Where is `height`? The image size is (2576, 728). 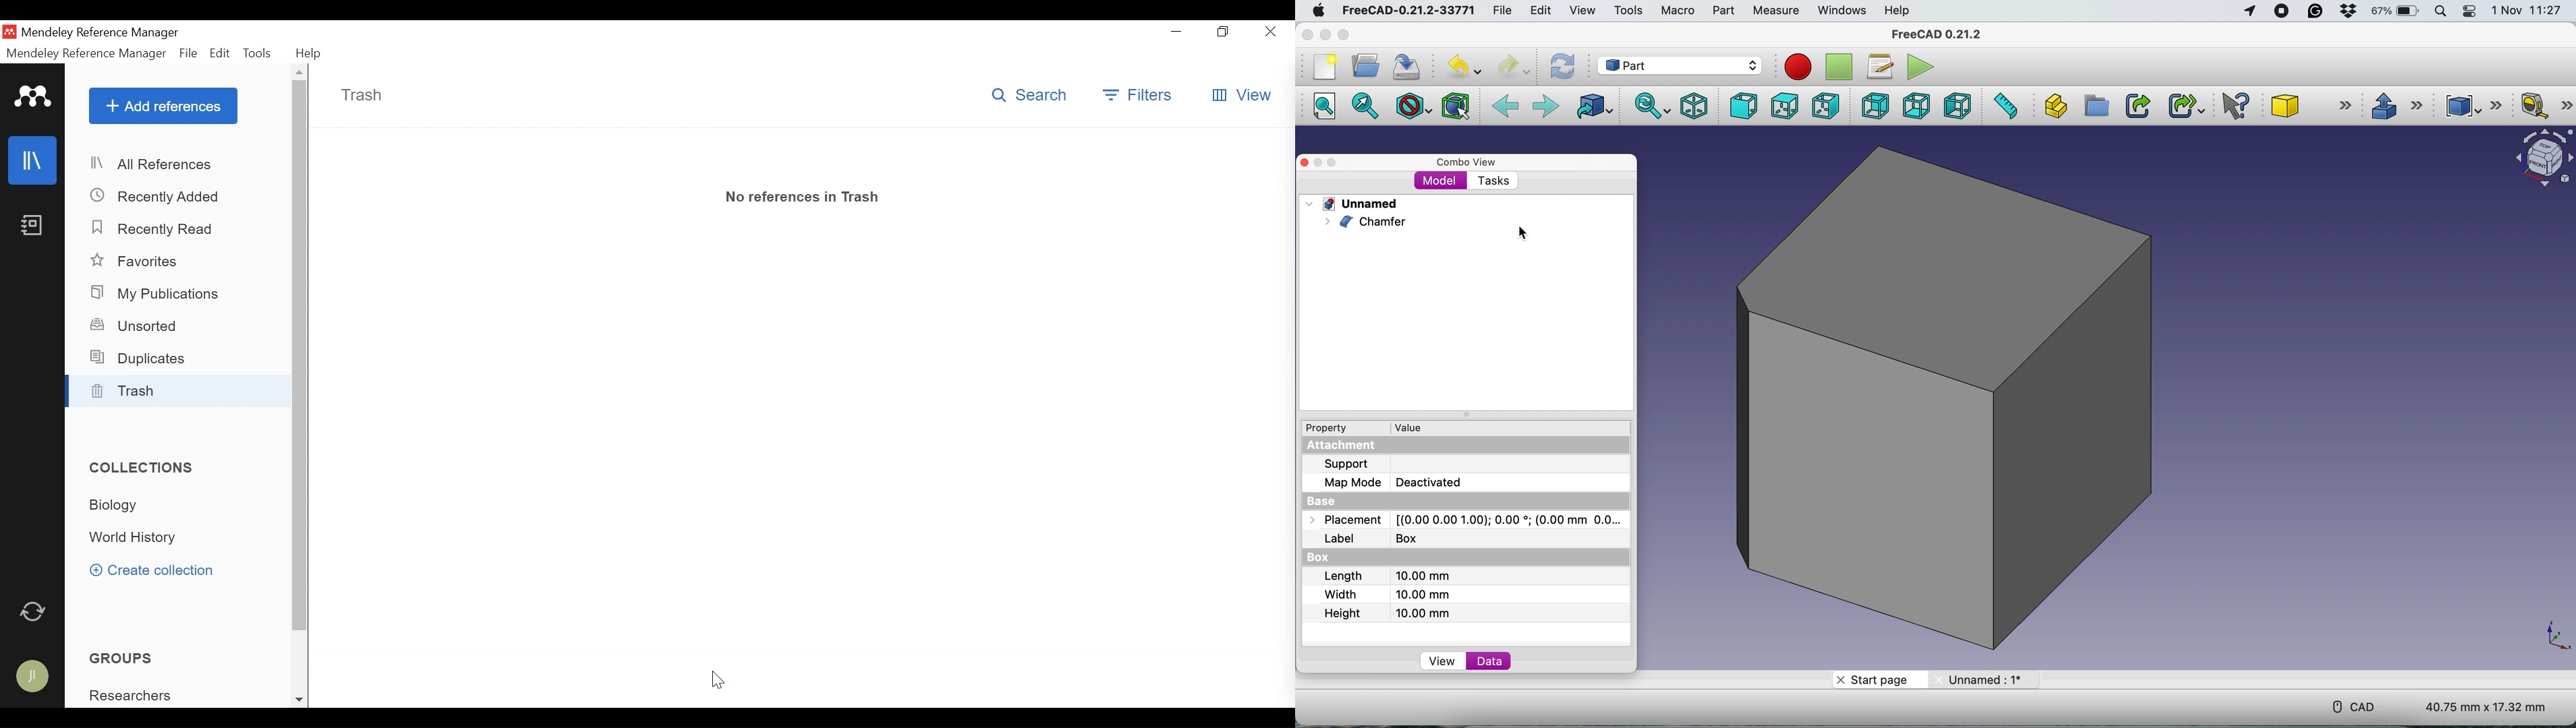
height is located at coordinates (1383, 613).